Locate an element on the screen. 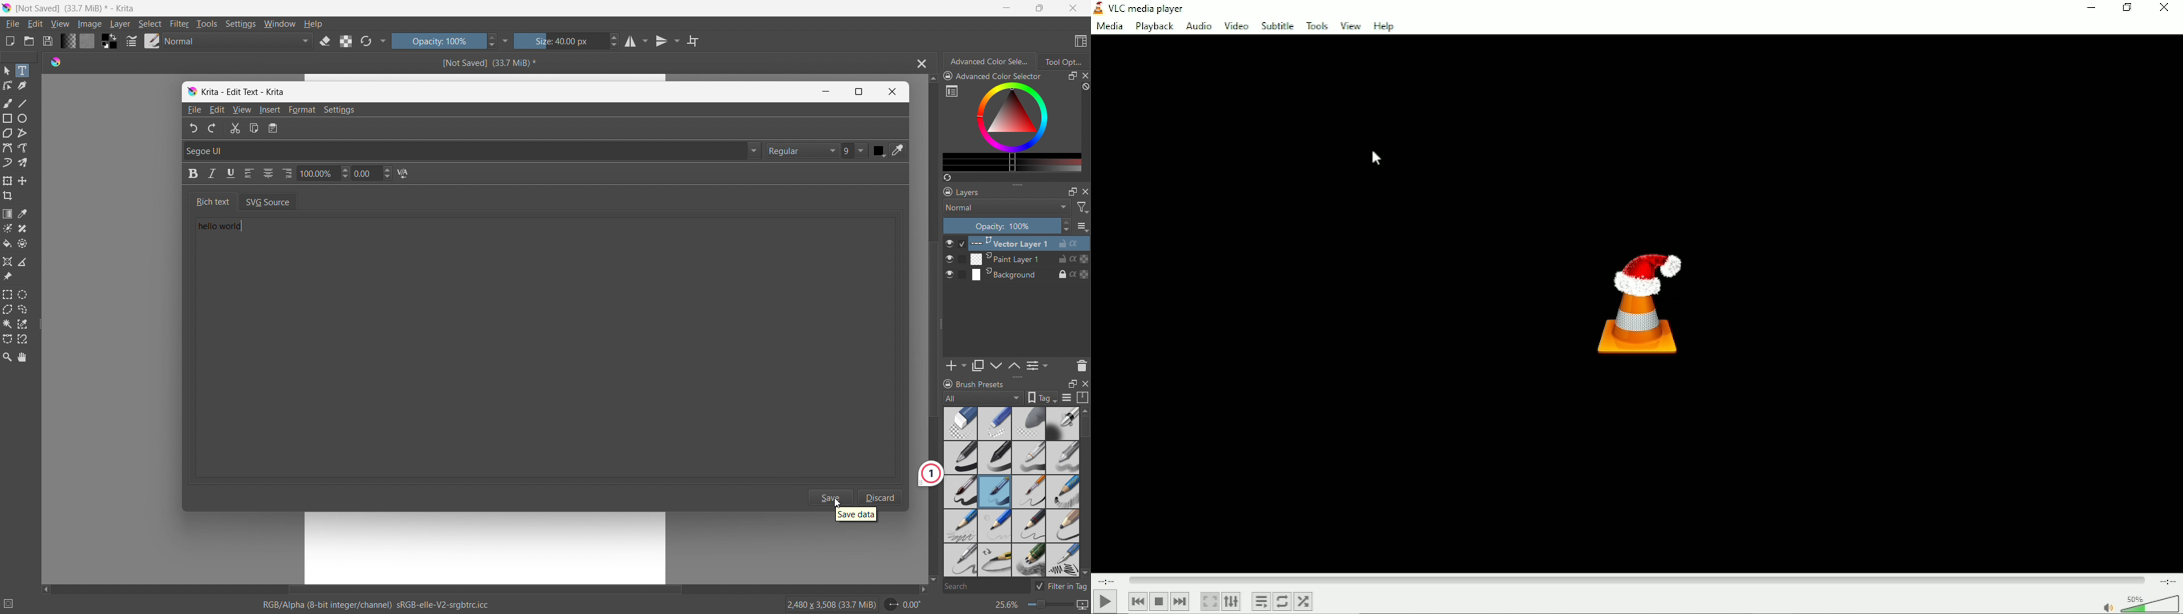 This screenshot has width=2184, height=616. tags is located at coordinates (1043, 397).